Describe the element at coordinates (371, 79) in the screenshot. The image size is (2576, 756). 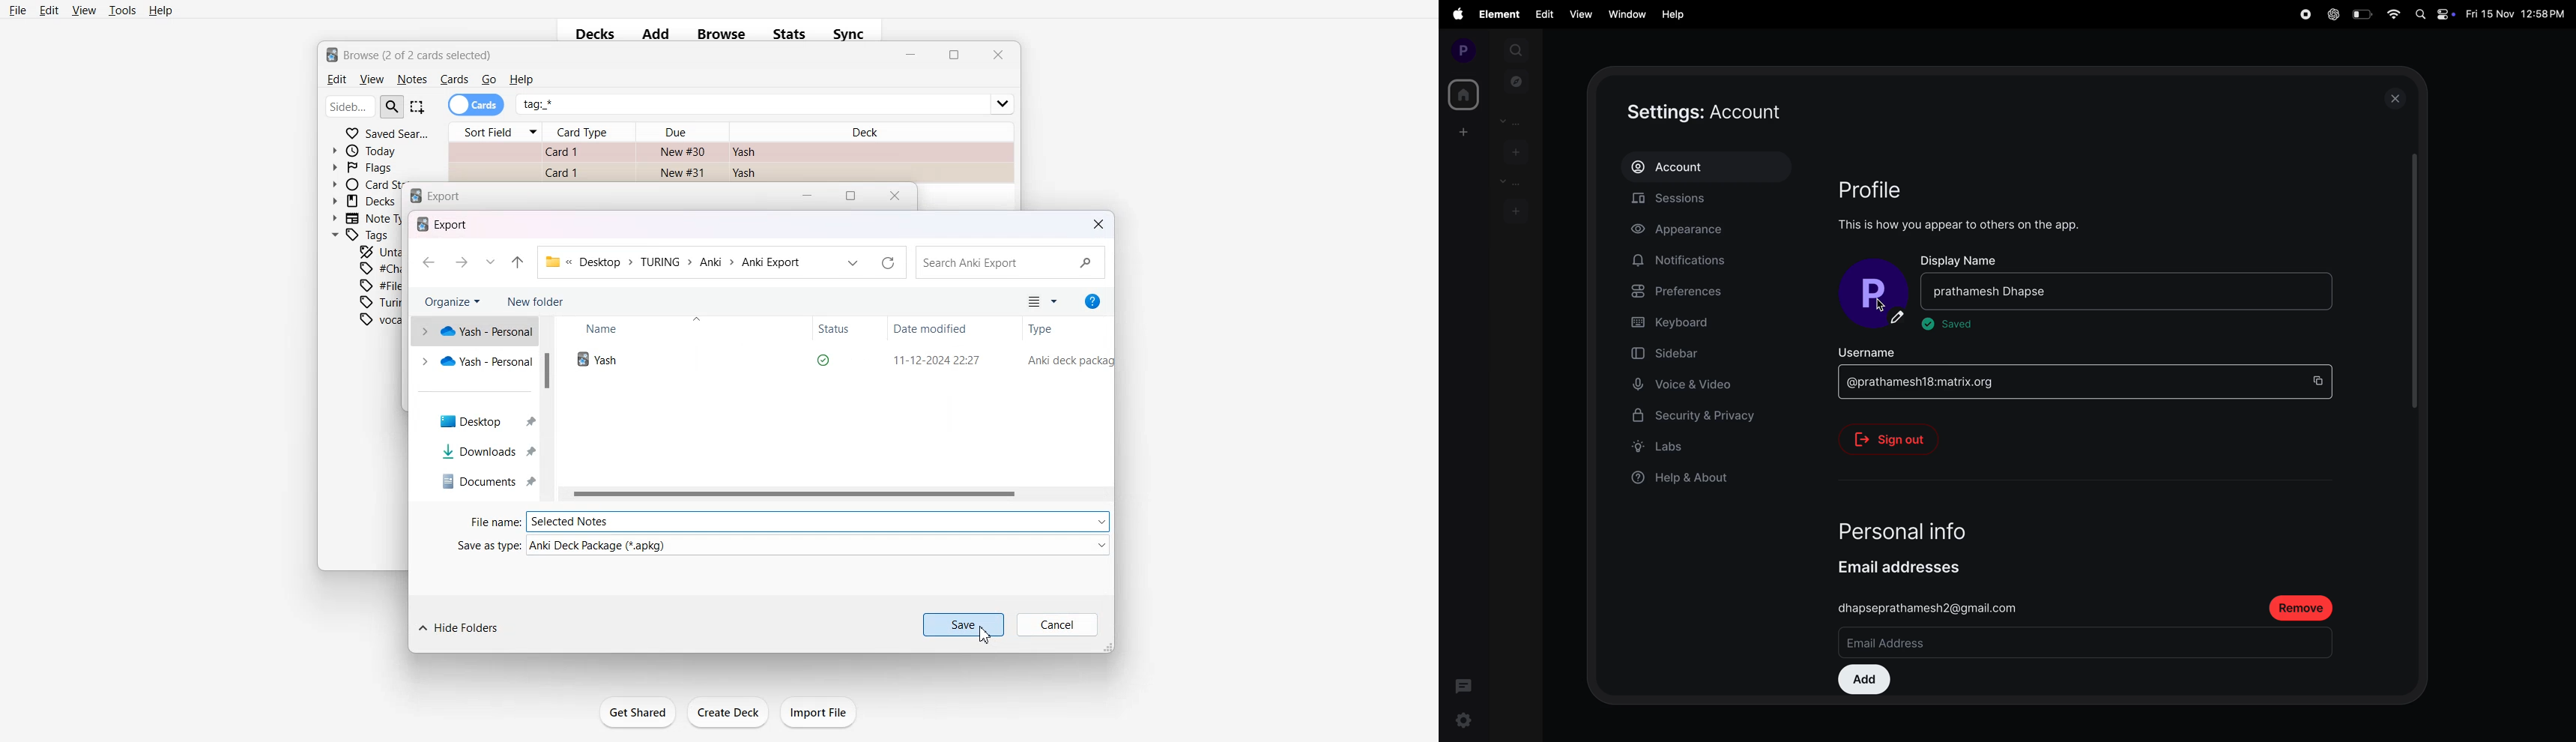
I see `View` at that location.